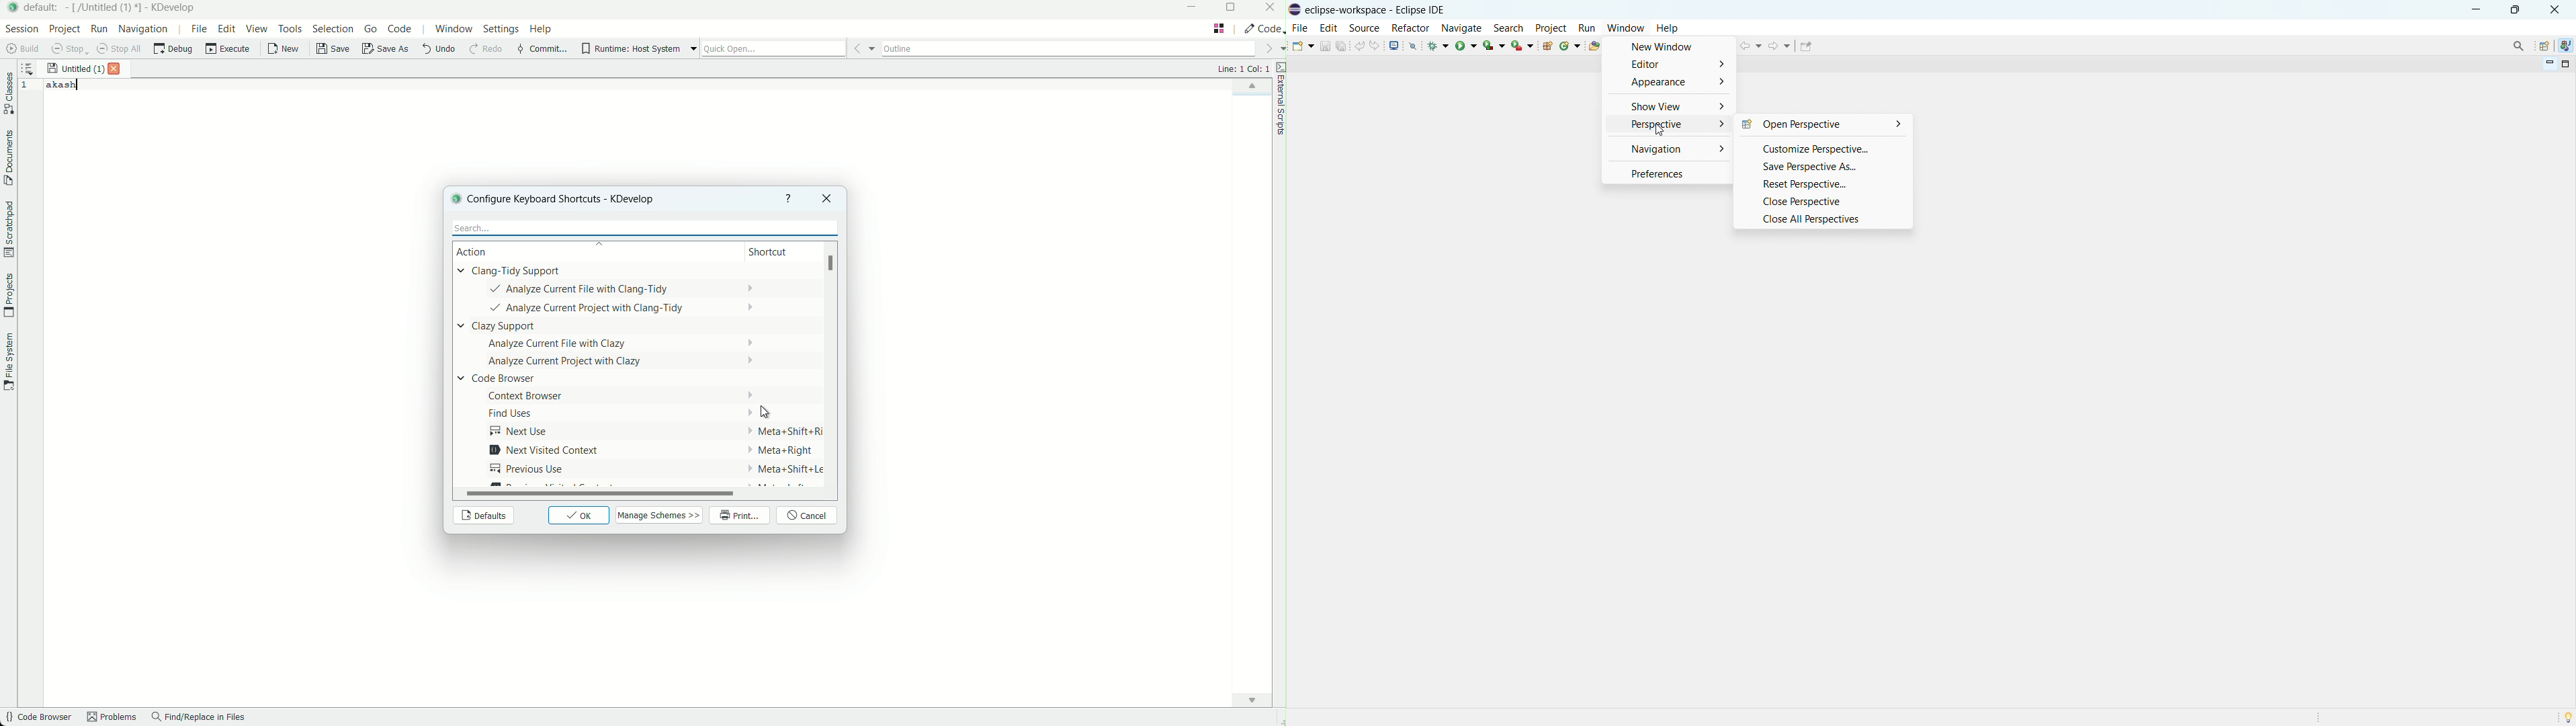  What do you see at coordinates (808, 516) in the screenshot?
I see `cancel` at bounding box center [808, 516].